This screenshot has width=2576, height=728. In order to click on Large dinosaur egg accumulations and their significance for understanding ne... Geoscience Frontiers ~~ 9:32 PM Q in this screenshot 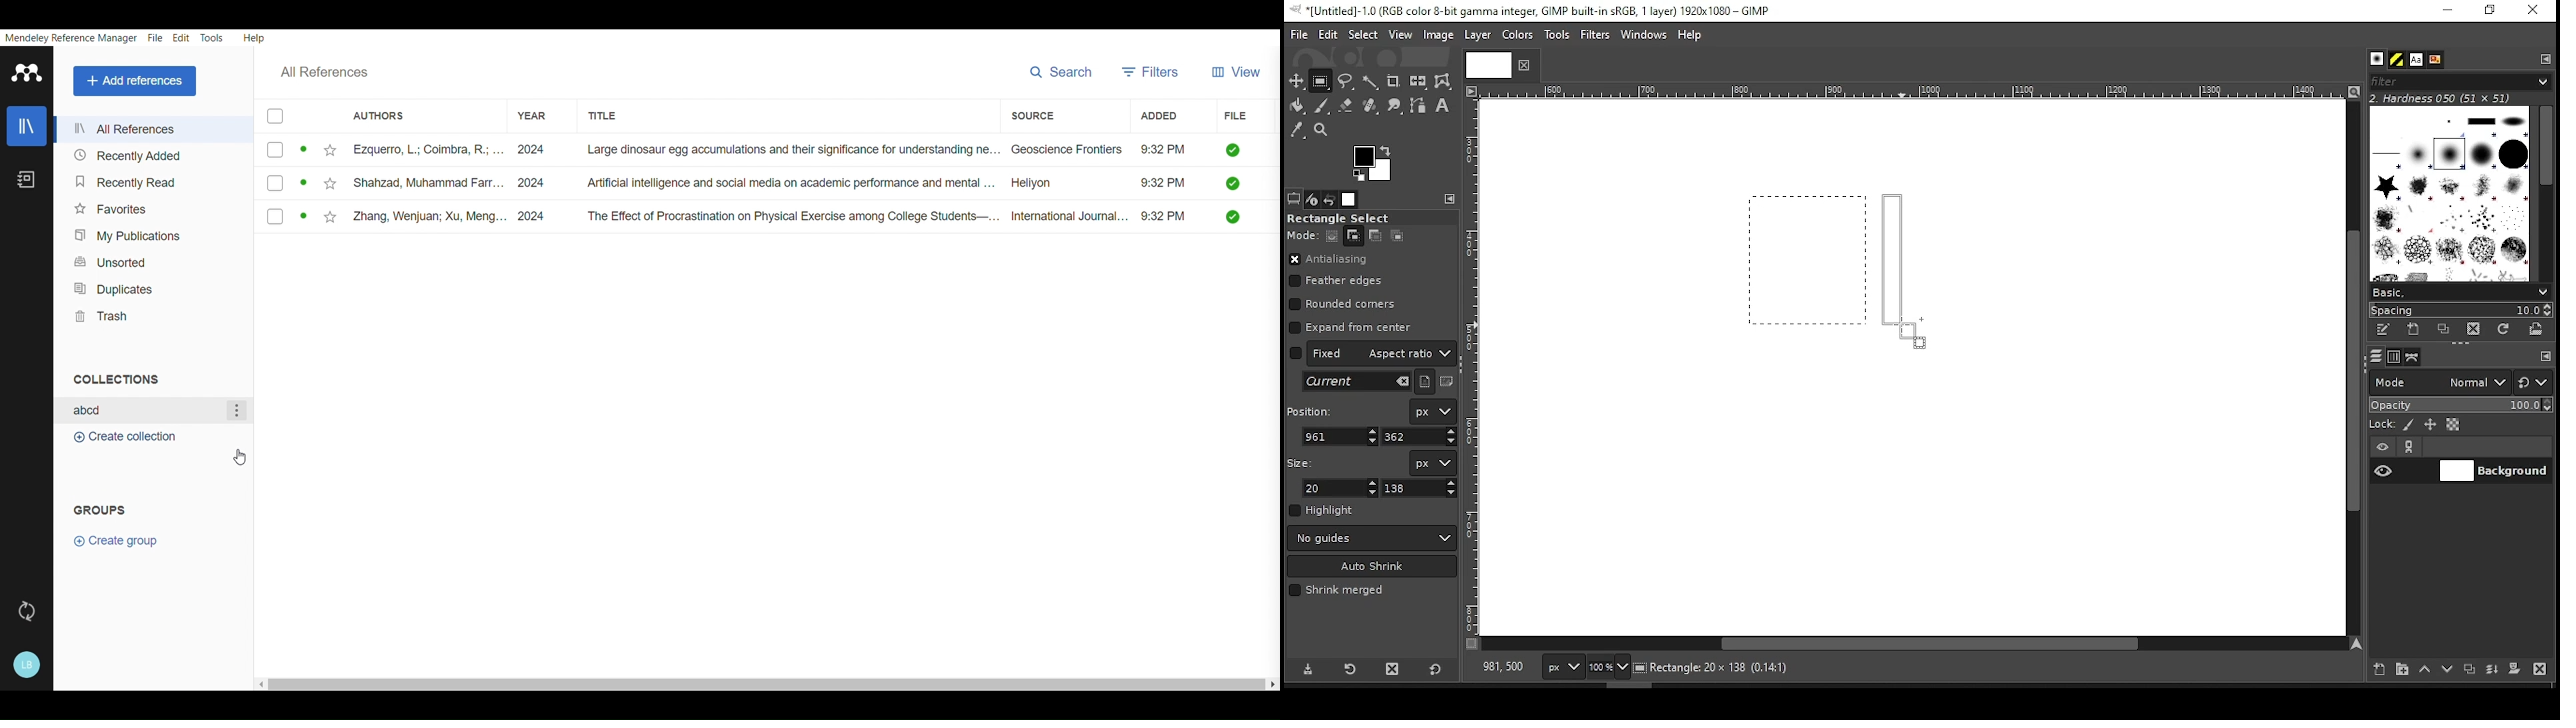, I will do `click(915, 151)`.